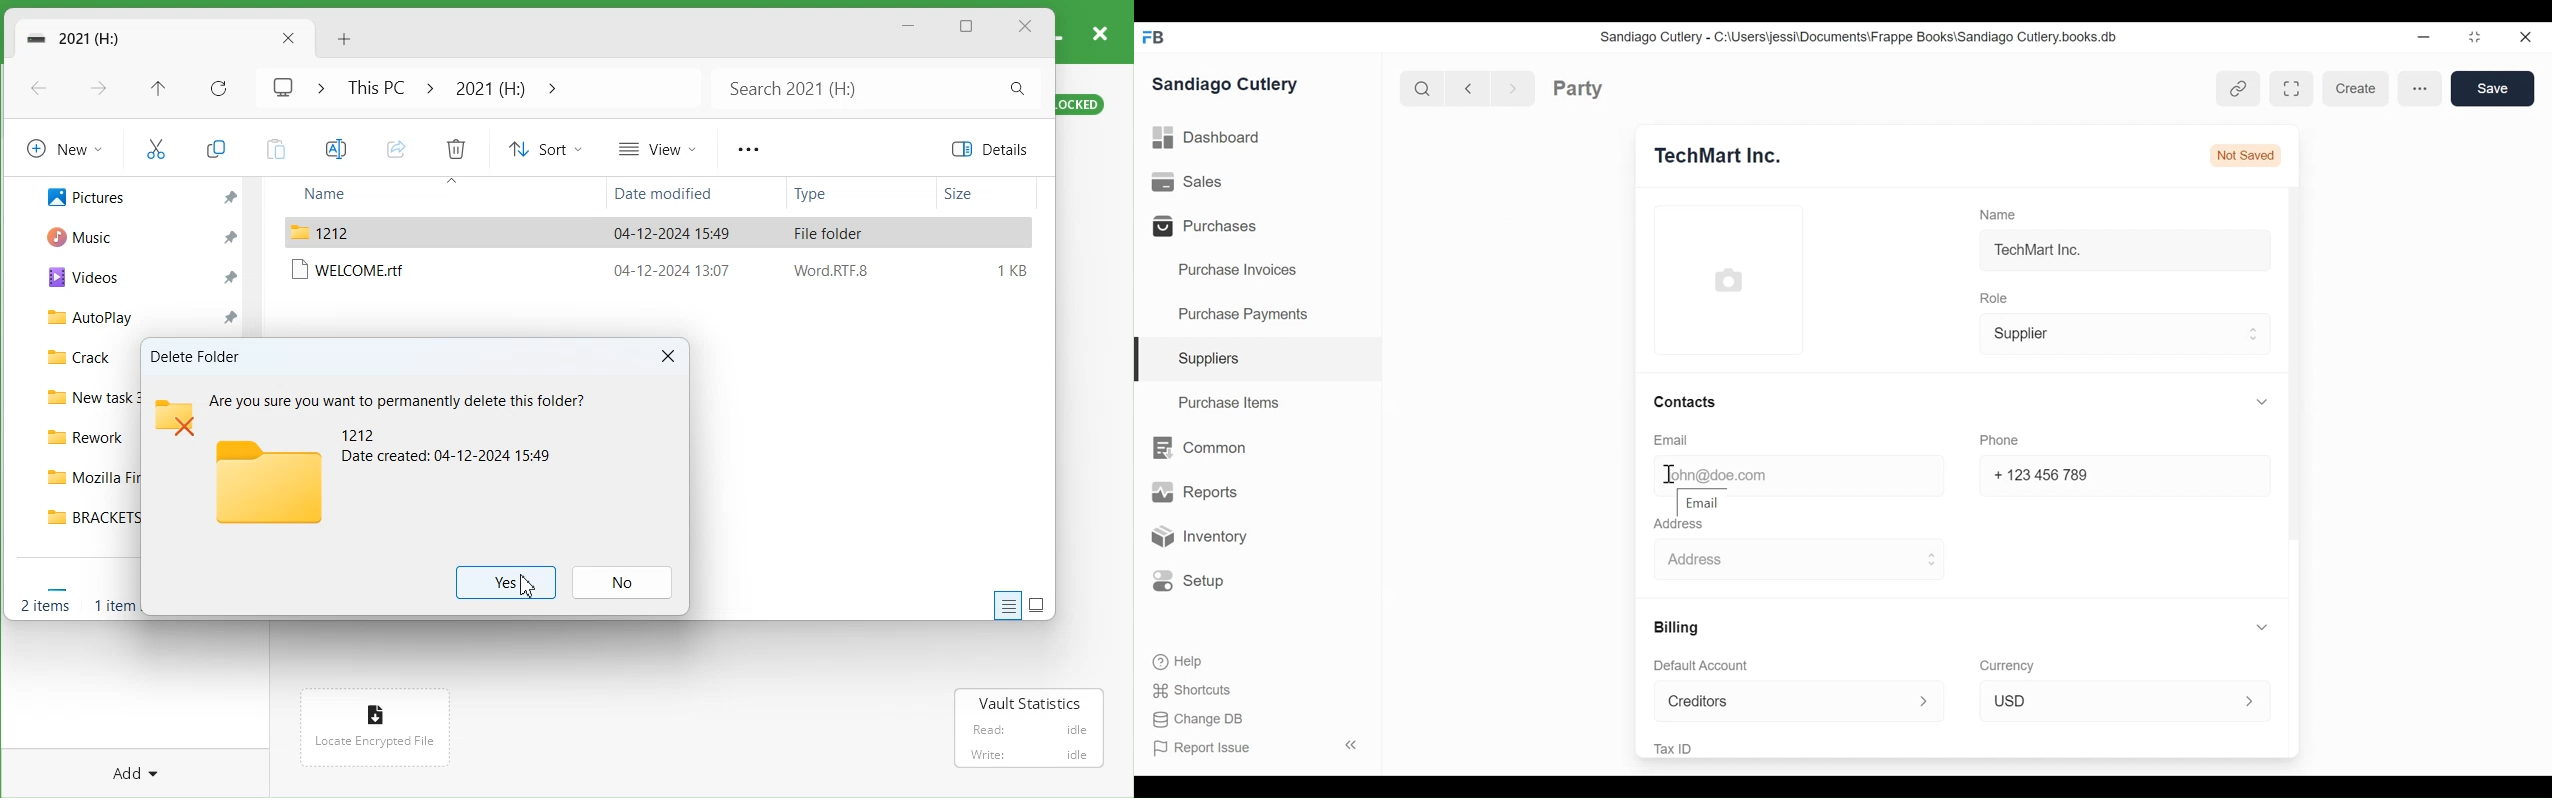 Image resolution: width=2576 pixels, height=812 pixels. Describe the element at coordinates (290, 40) in the screenshot. I see `Close Folder` at that location.